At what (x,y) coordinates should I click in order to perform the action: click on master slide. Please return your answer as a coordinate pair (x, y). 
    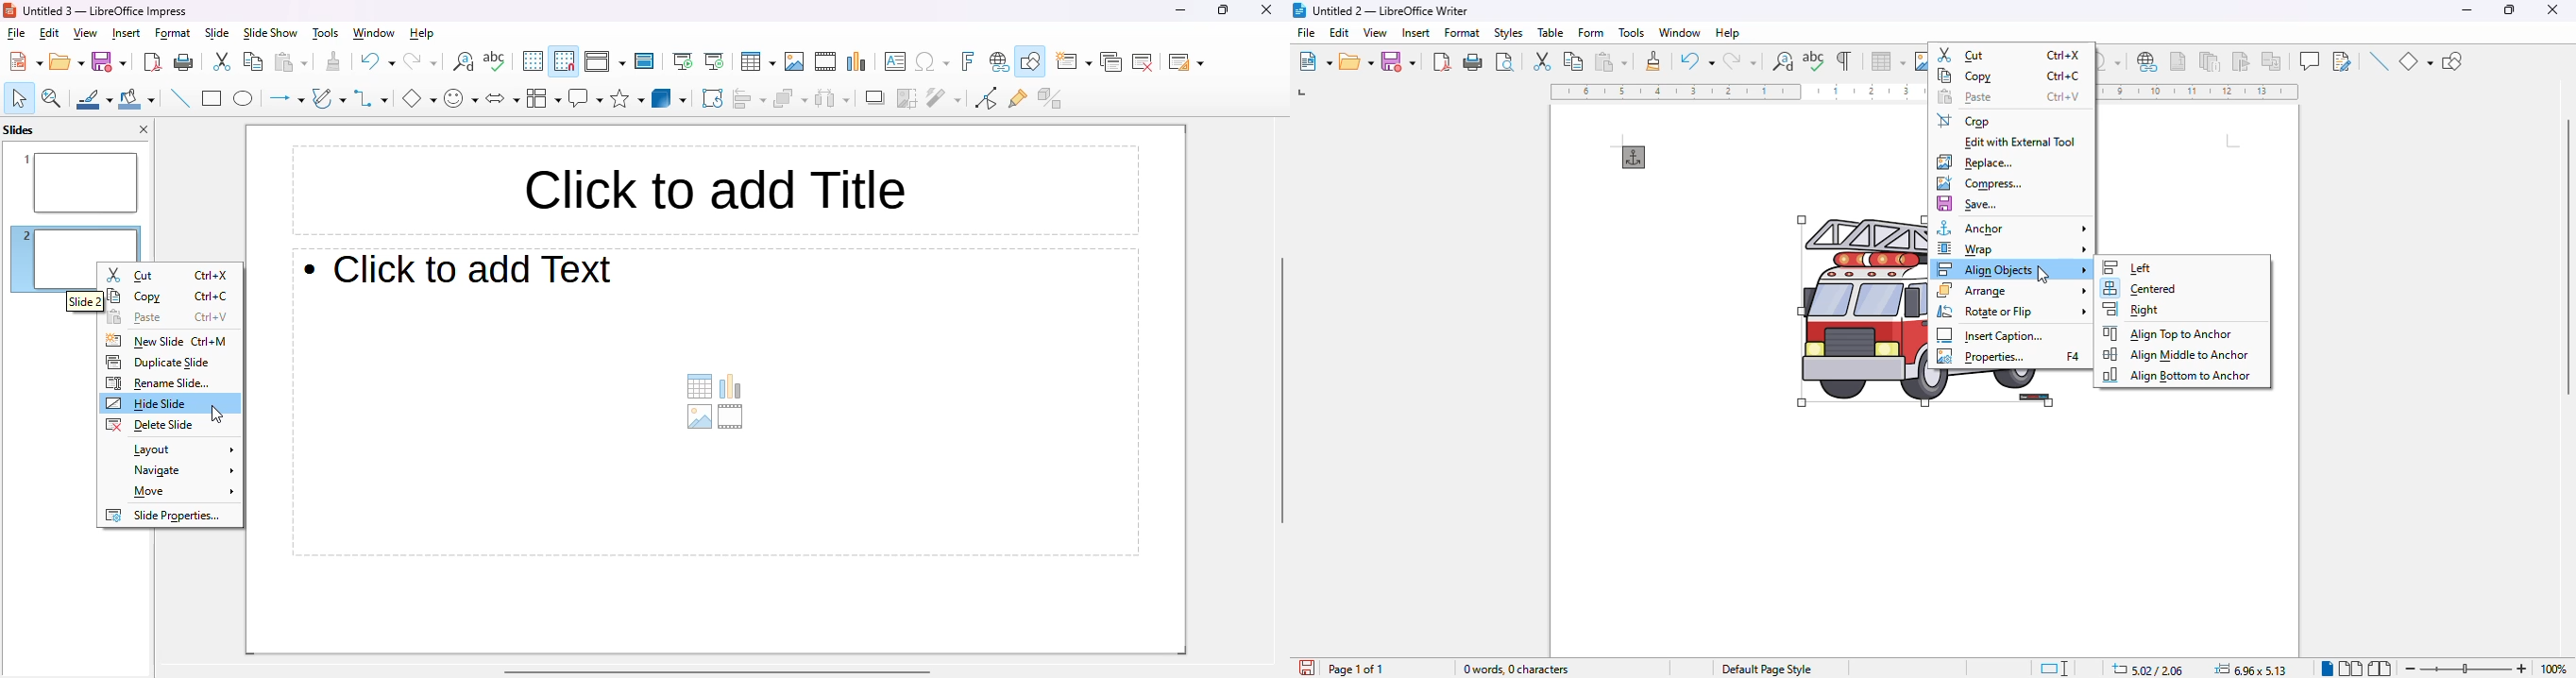
    Looking at the image, I should click on (644, 61).